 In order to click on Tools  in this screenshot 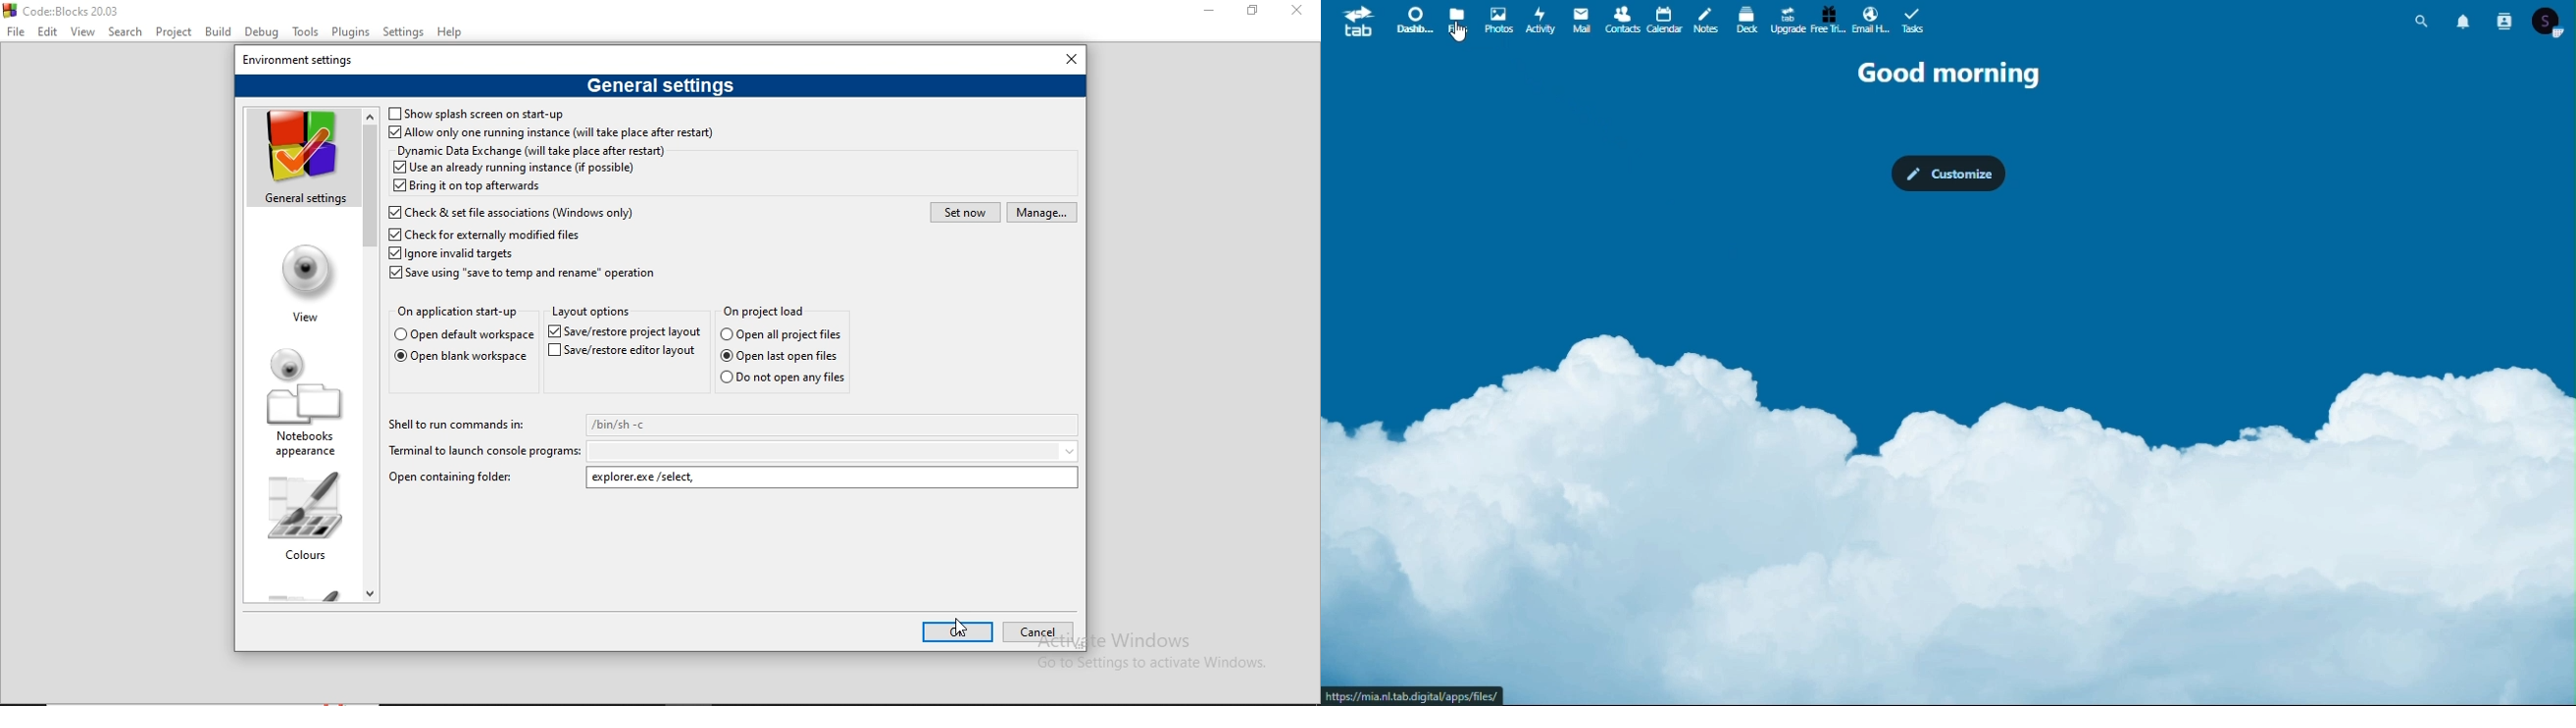, I will do `click(306, 32)`.